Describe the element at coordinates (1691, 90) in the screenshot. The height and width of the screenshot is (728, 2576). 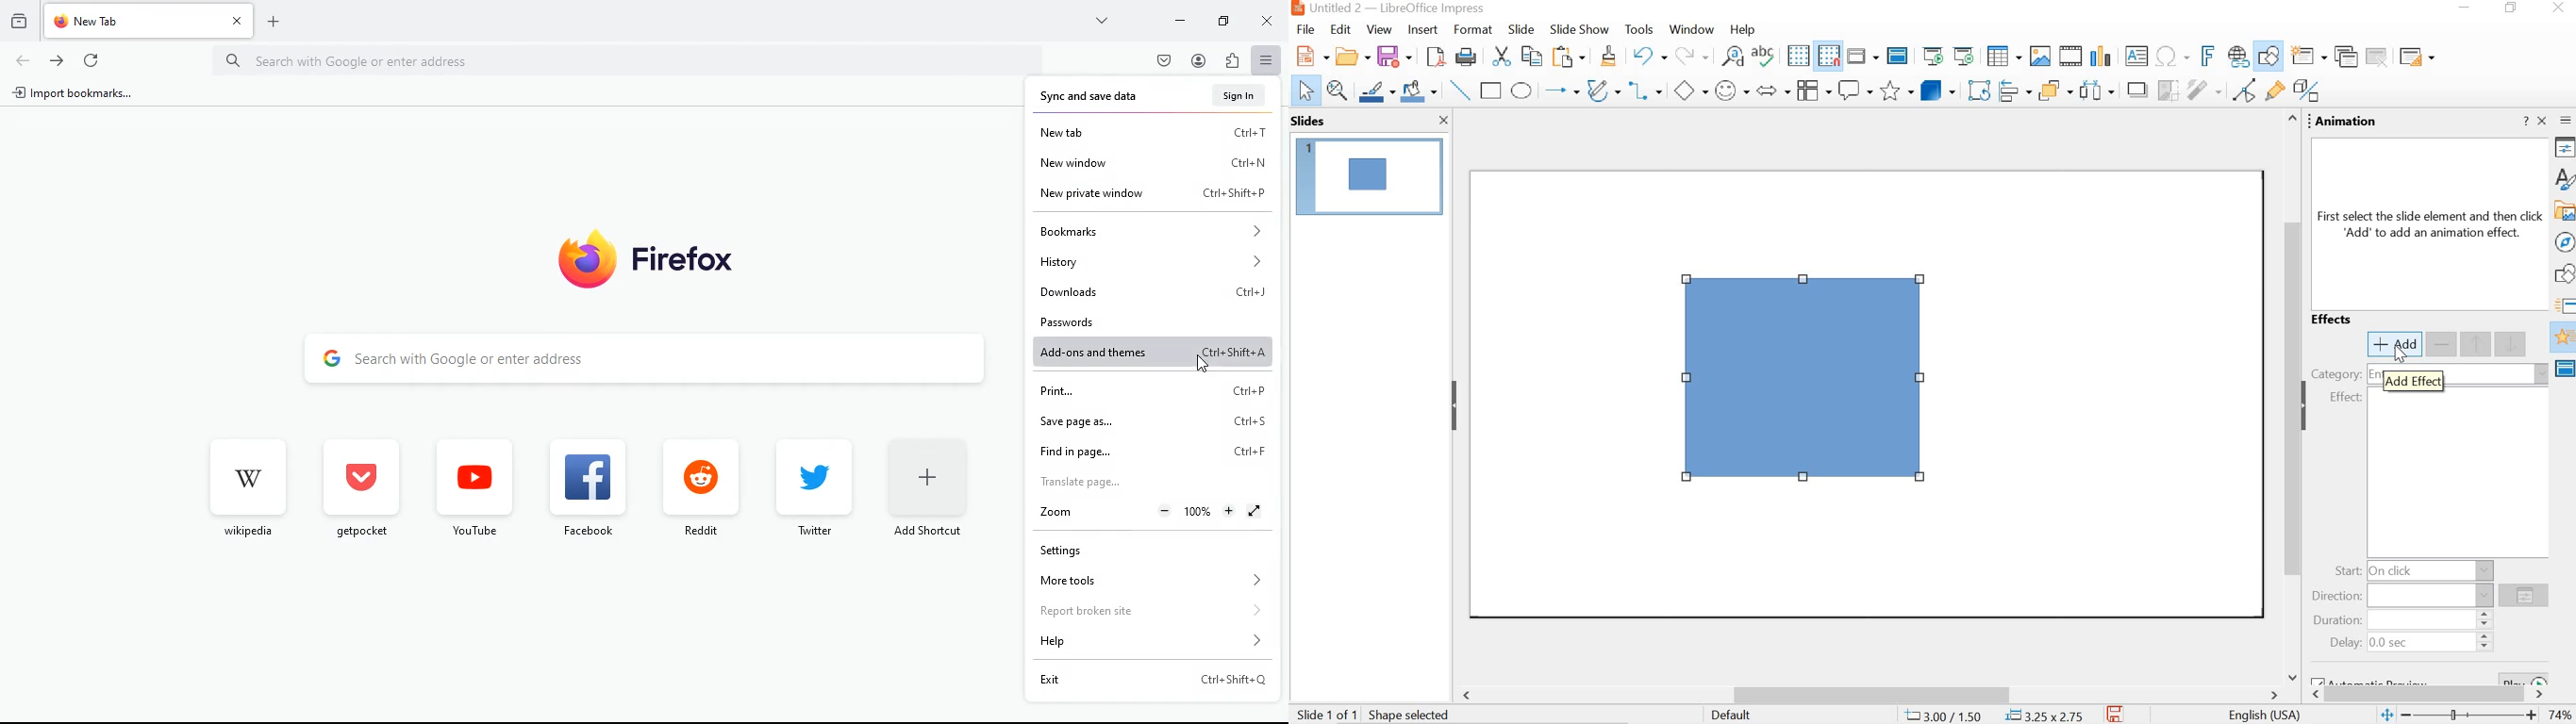
I see `basic shapes` at that location.